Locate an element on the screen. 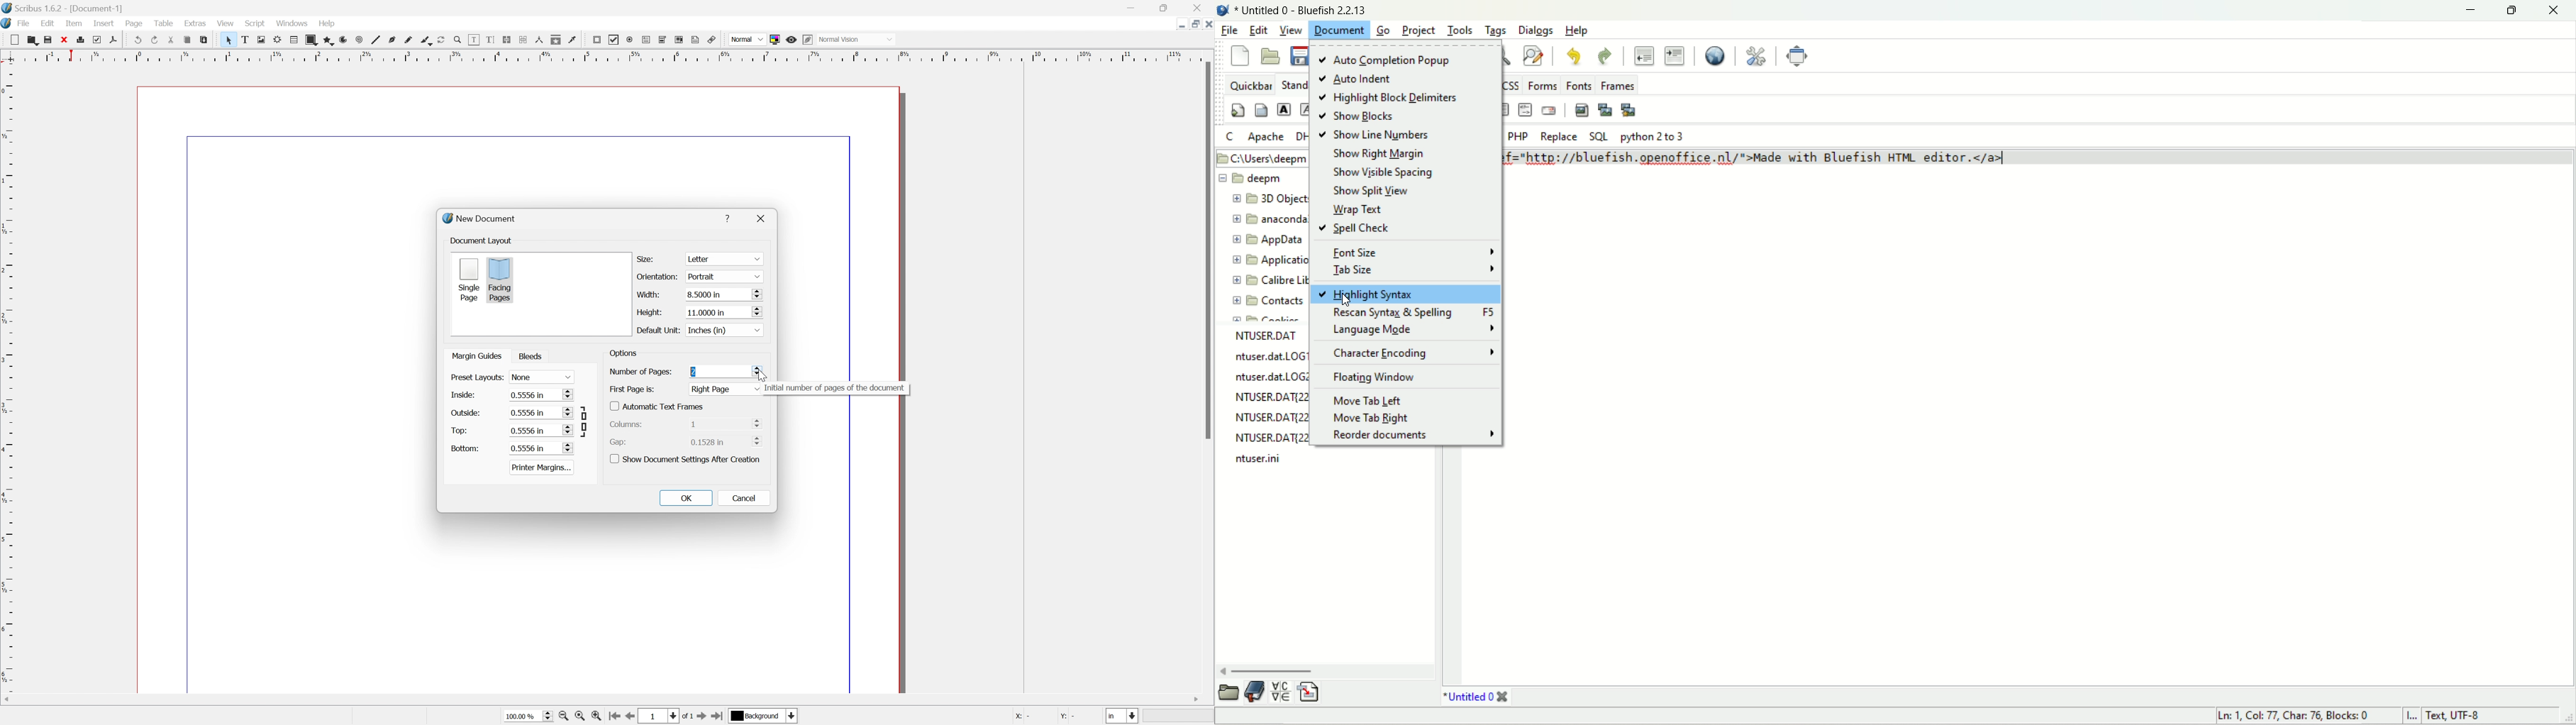  show visible spacing is located at coordinates (1381, 172).